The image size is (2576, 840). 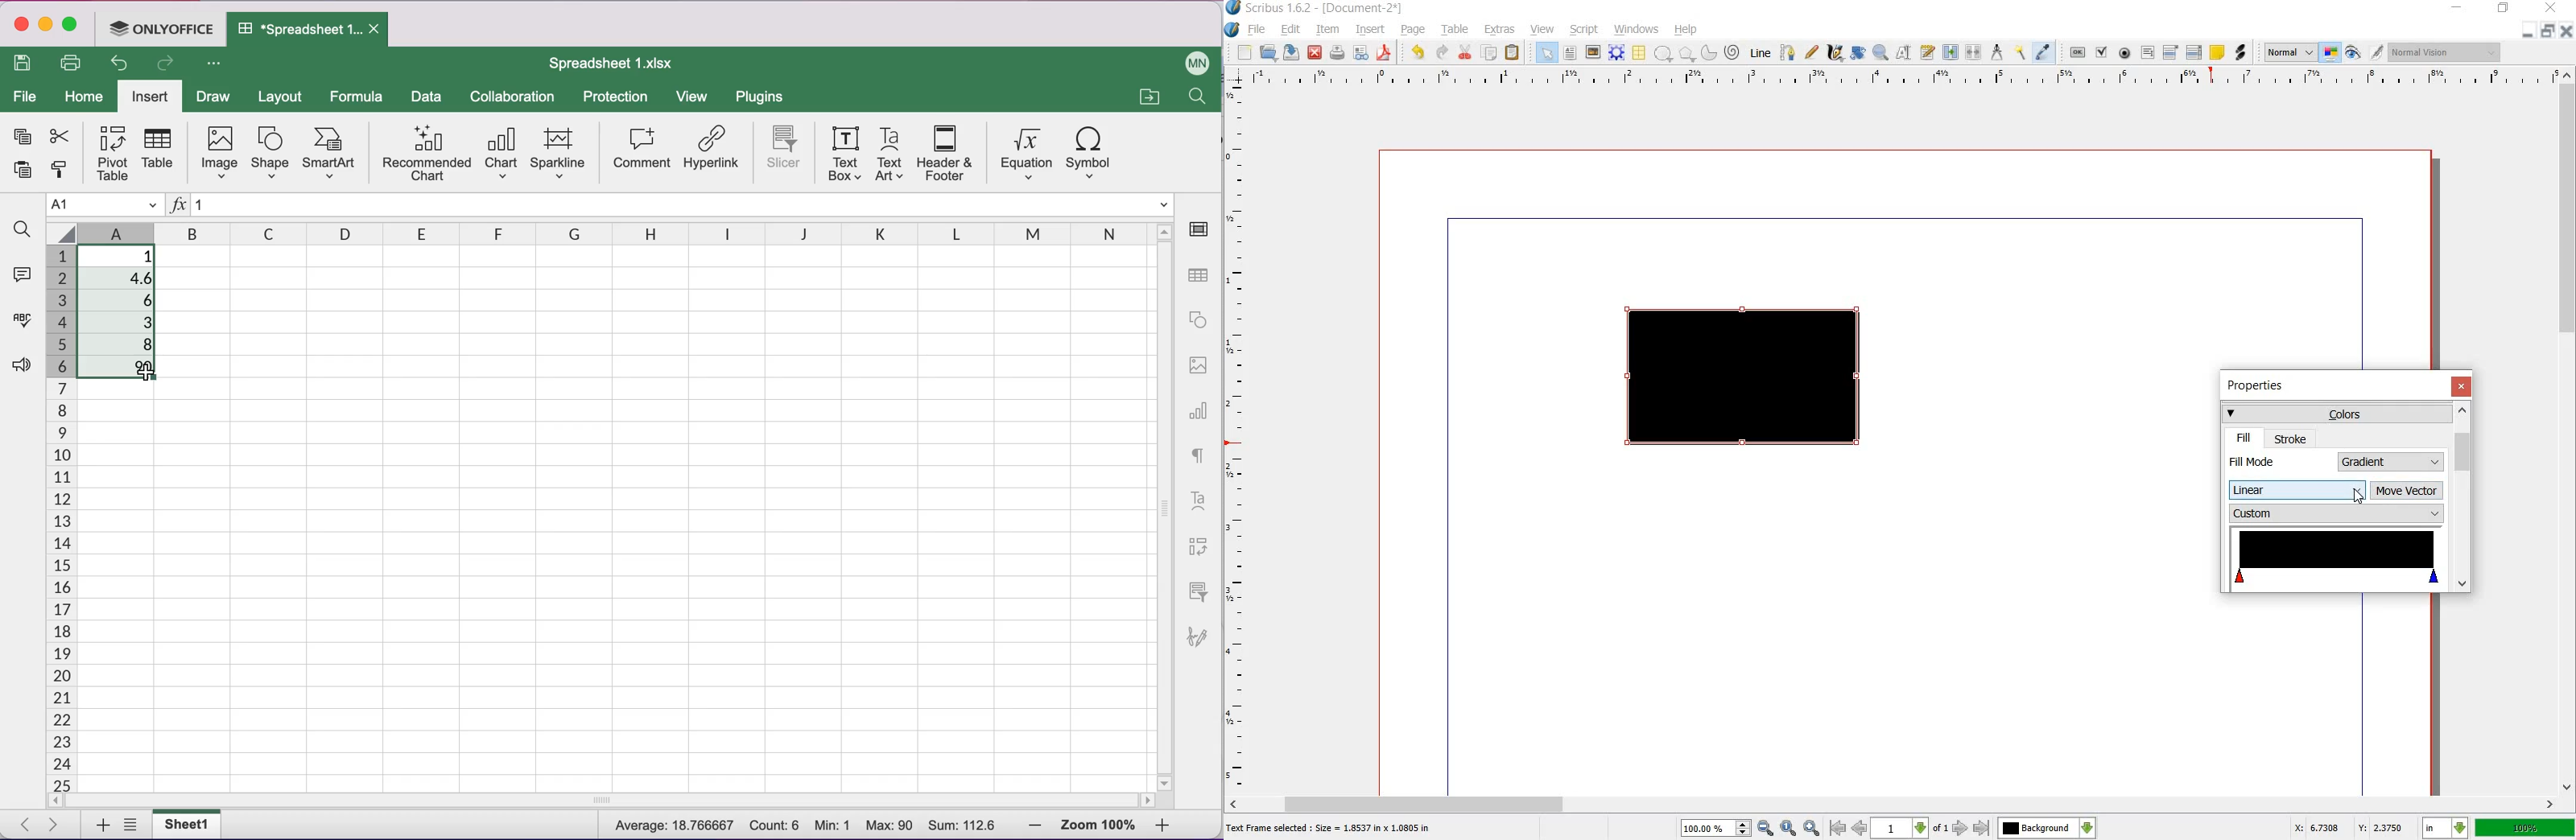 What do you see at coordinates (1092, 152) in the screenshot?
I see `symbol` at bounding box center [1092, 152].